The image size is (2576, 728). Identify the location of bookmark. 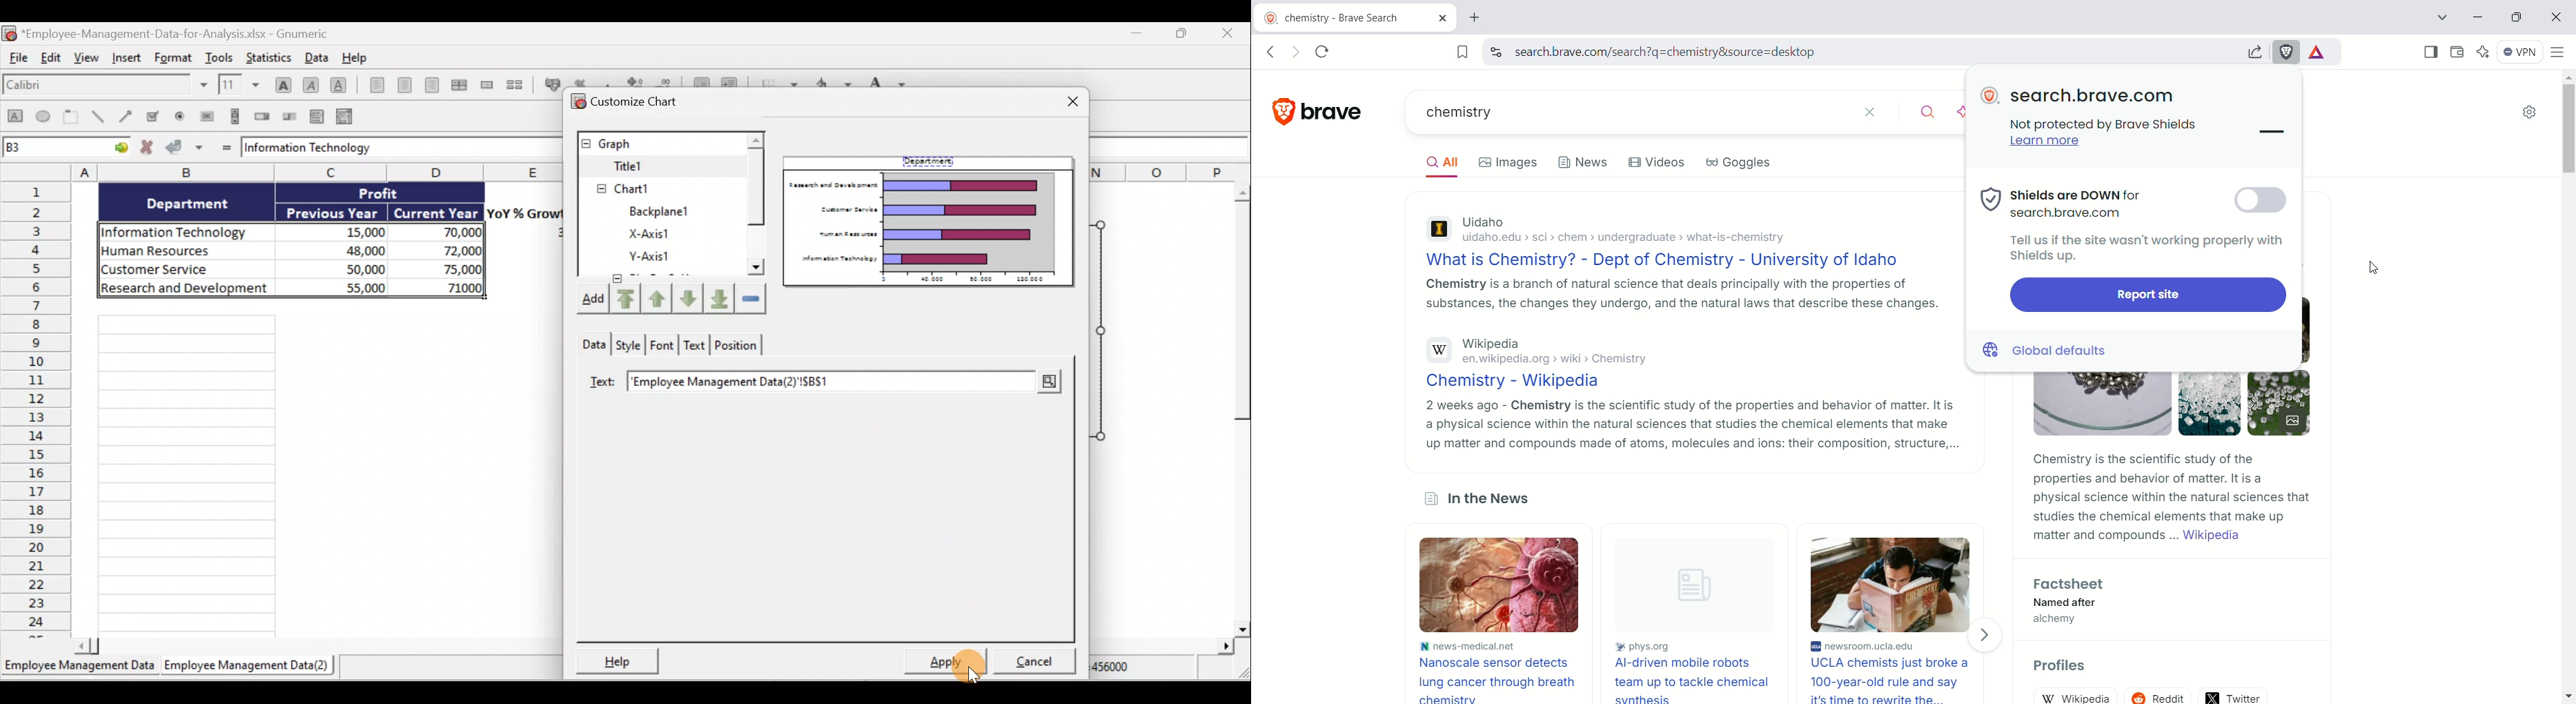
(1459, 51).